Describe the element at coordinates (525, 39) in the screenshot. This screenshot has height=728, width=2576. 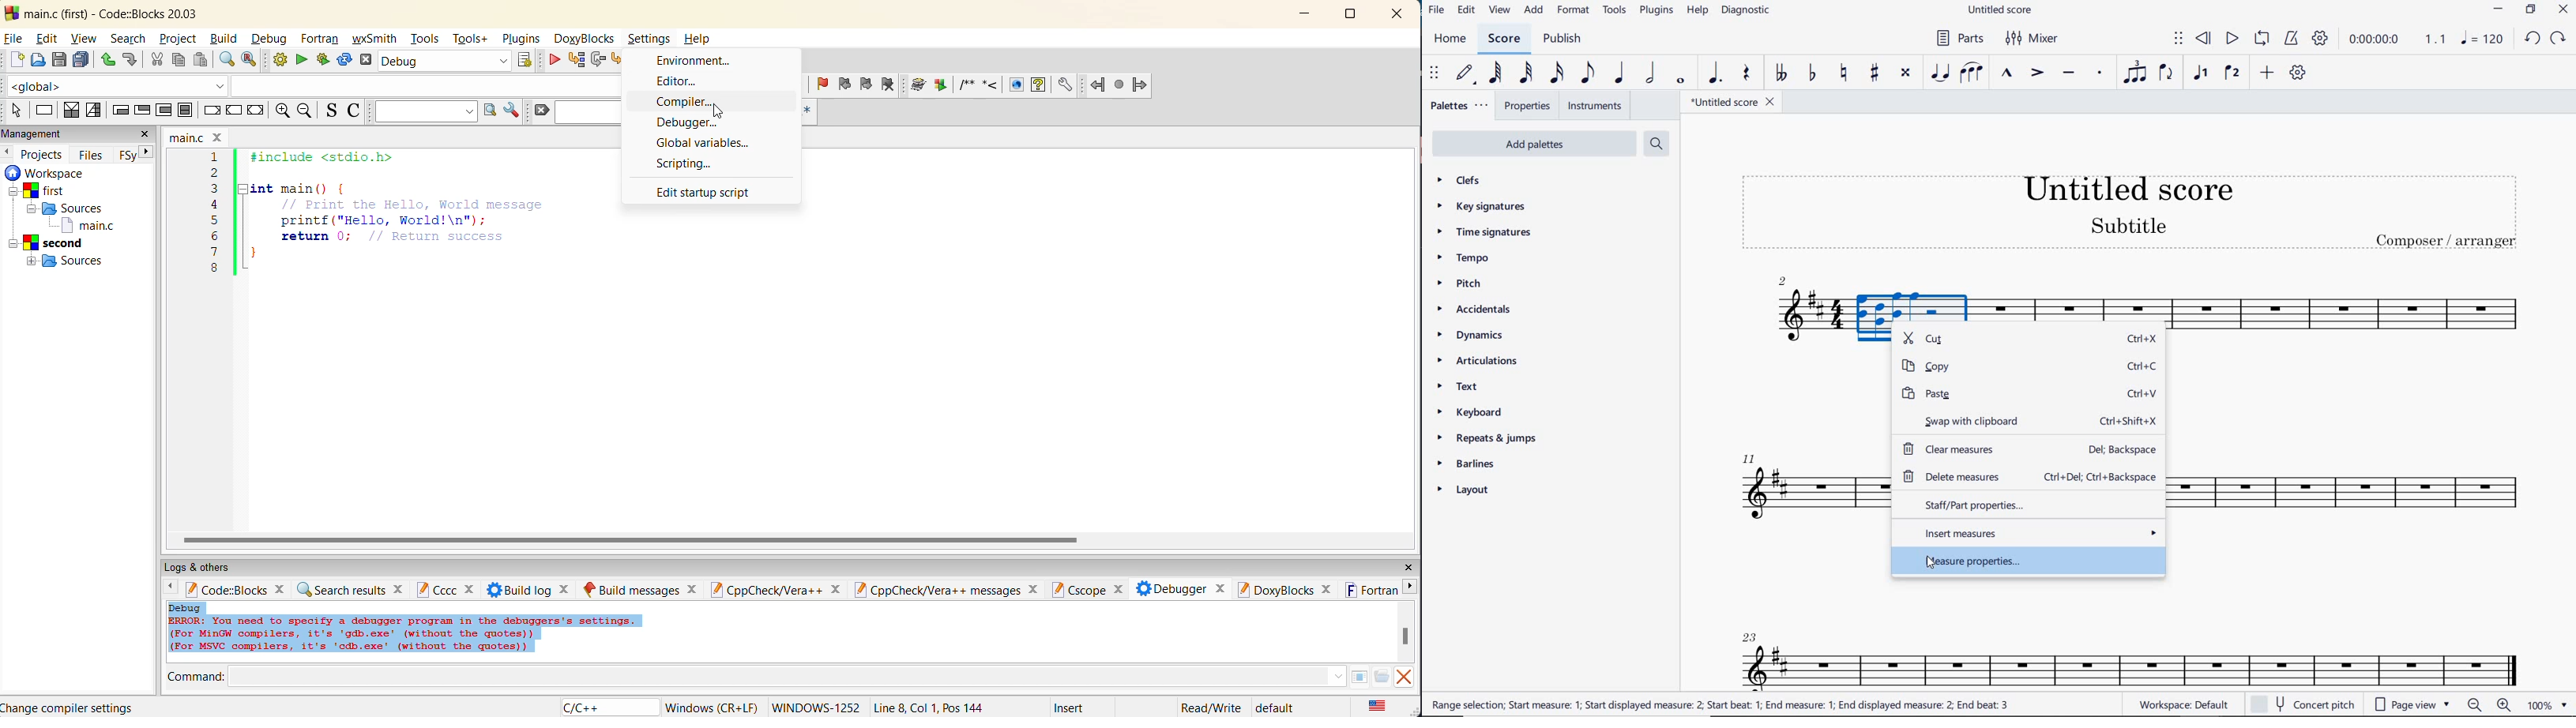
I see `plugins` at that location.